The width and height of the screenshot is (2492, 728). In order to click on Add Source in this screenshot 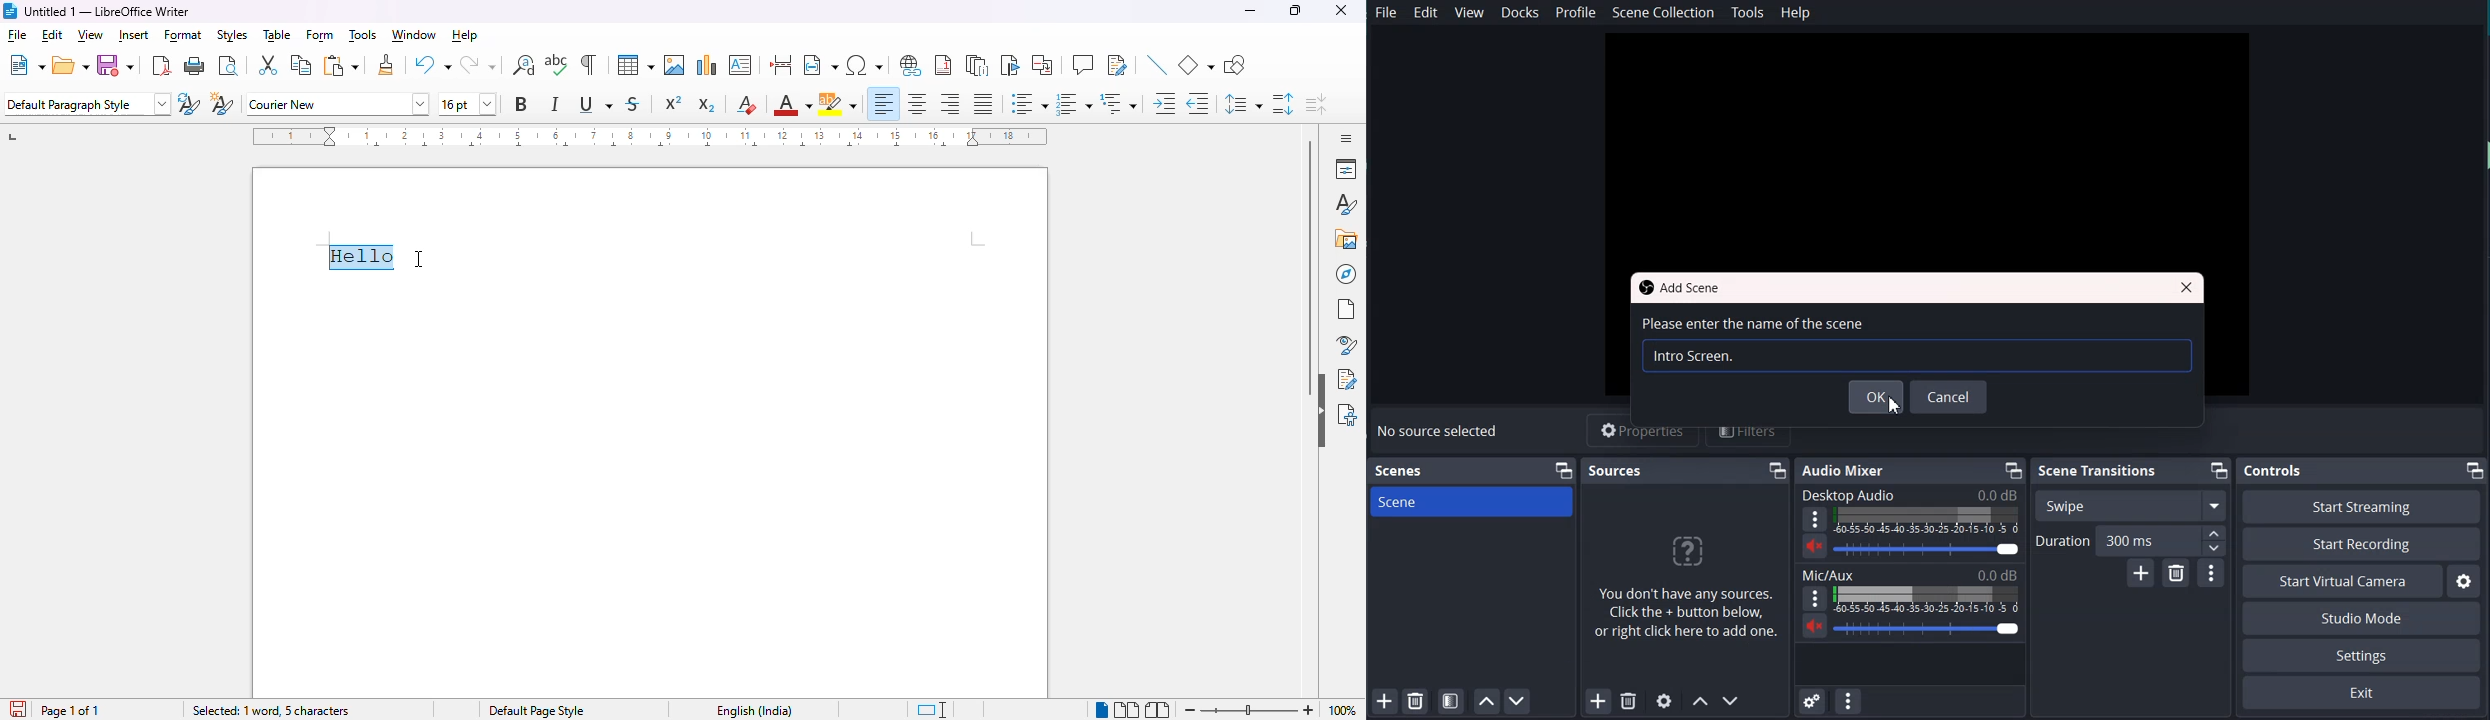, I will do `click(1598, 702)`.